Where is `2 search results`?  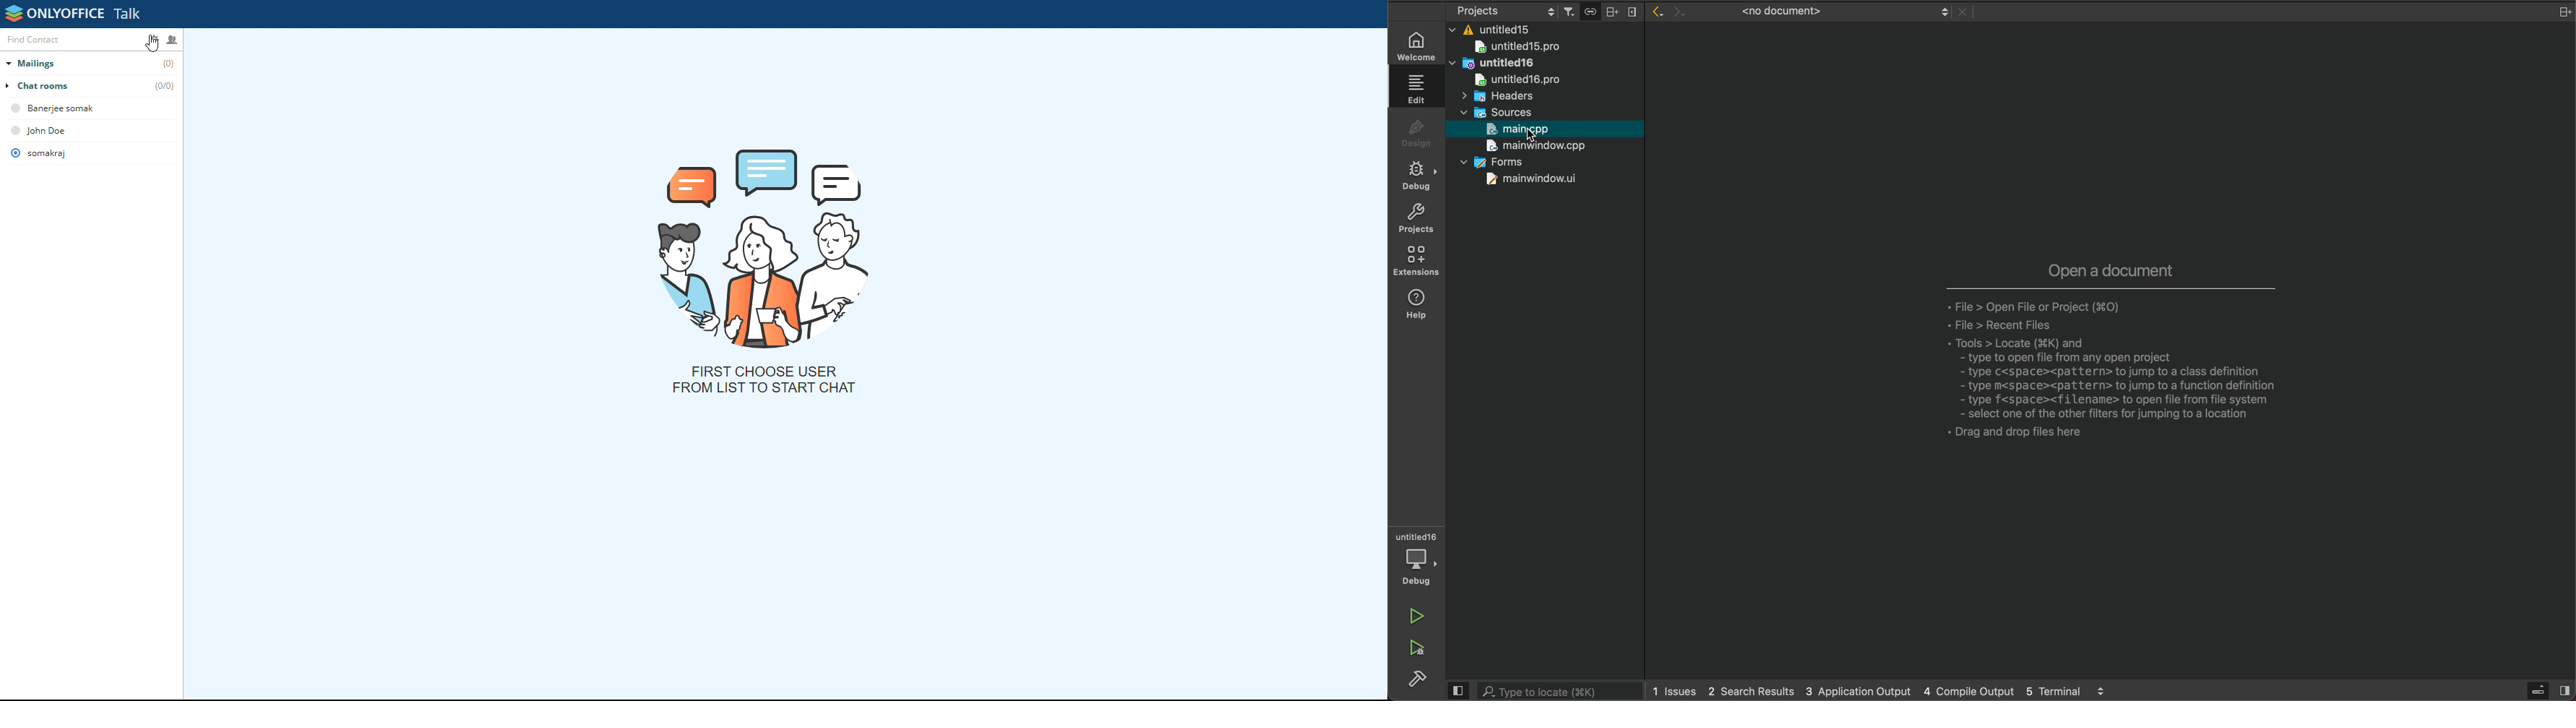
2 search results is located at coordinates (1751, 691).